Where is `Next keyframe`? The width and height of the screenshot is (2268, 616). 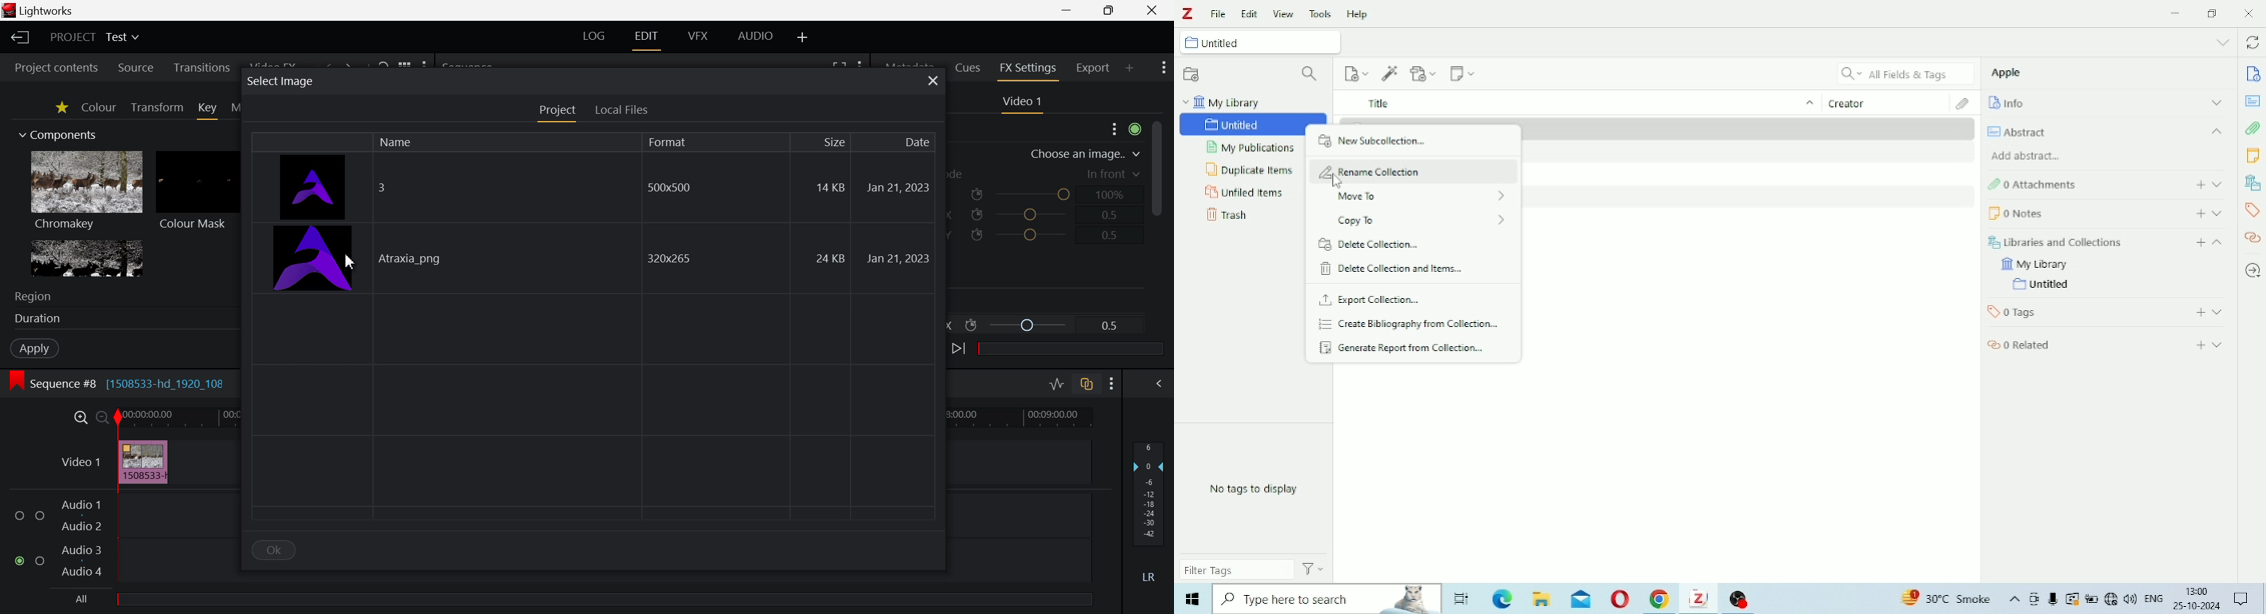
Next keyframe is located at coordinates (959, 351).